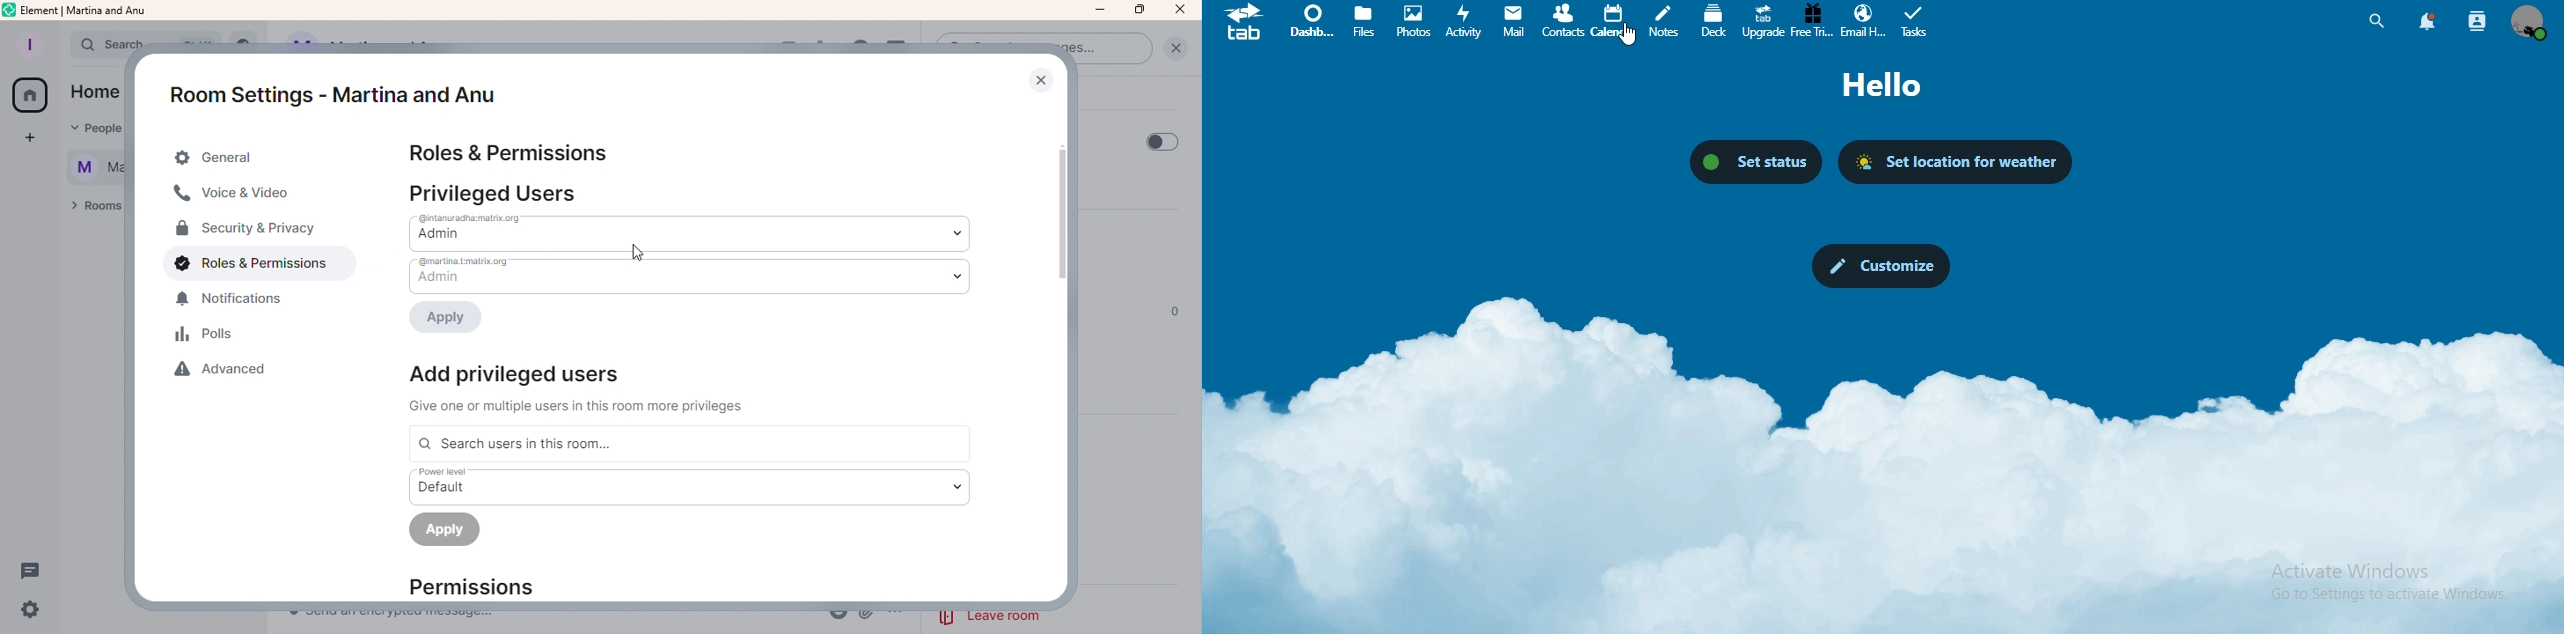 The width and height of the screenshot is (2576, 644). What do you see at coordinates (688, 444) in the screenshot?
I see `Search users in this room` at bounding box center [688, 444].